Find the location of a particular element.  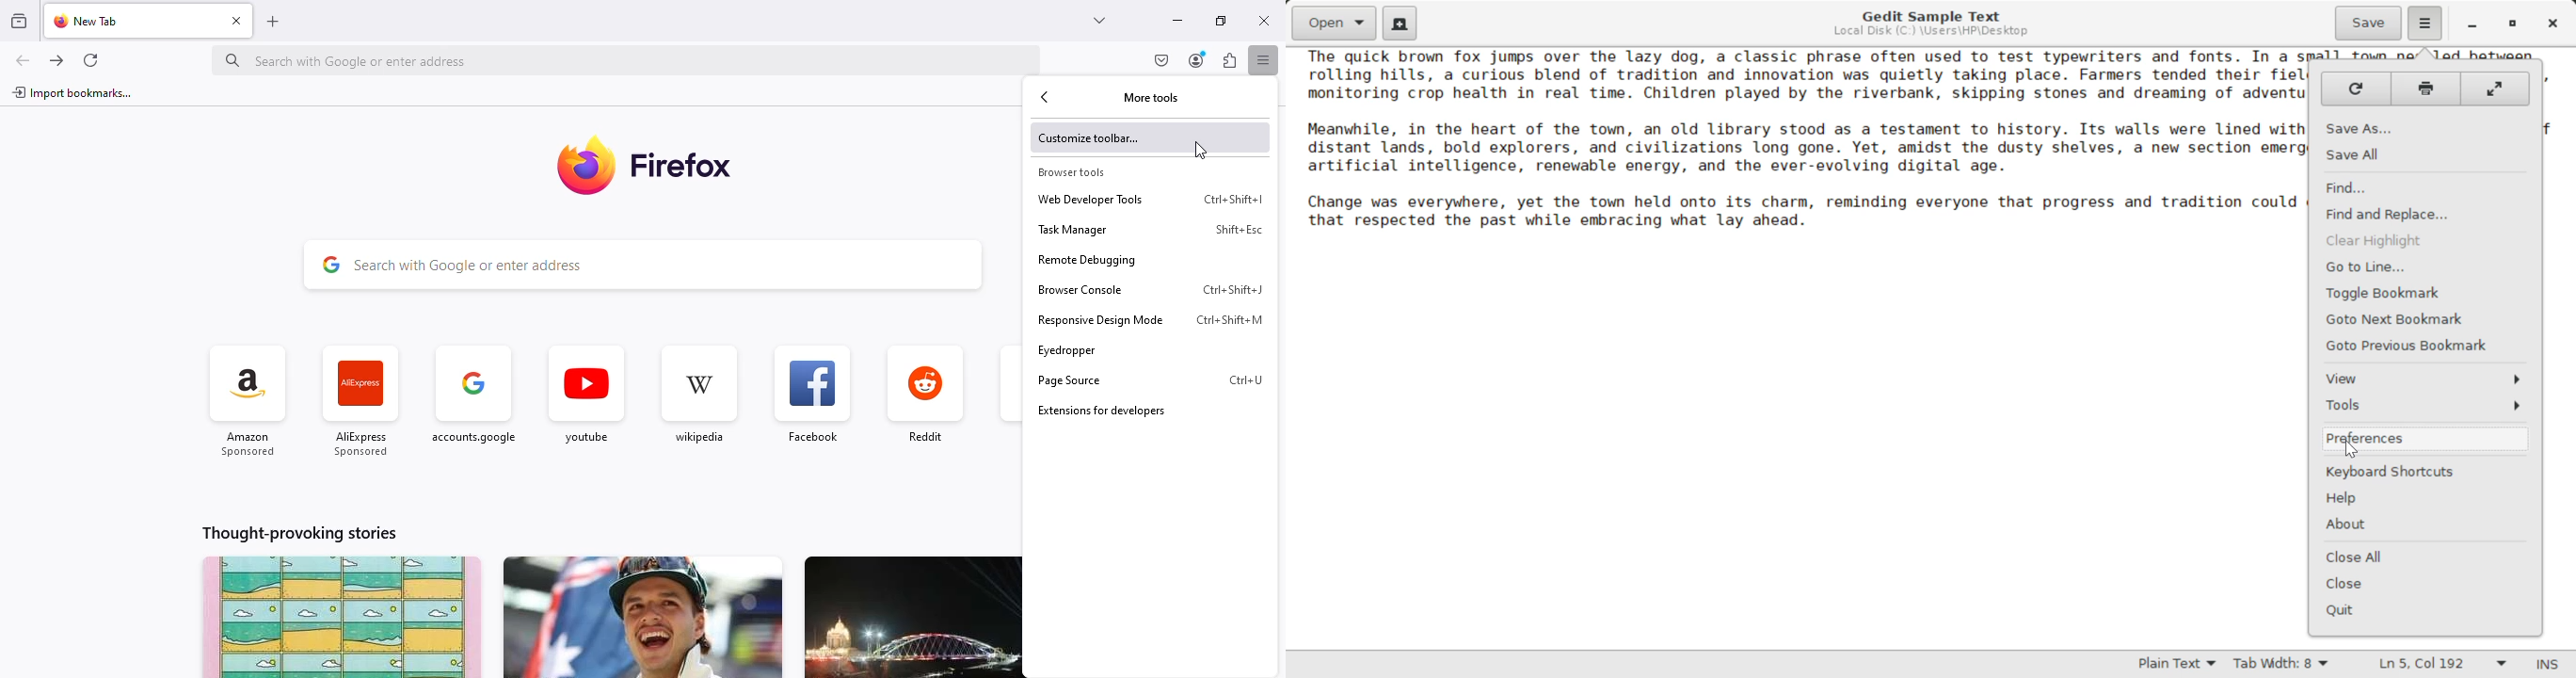

responsive design mode is located at coordinates (1111, 320).